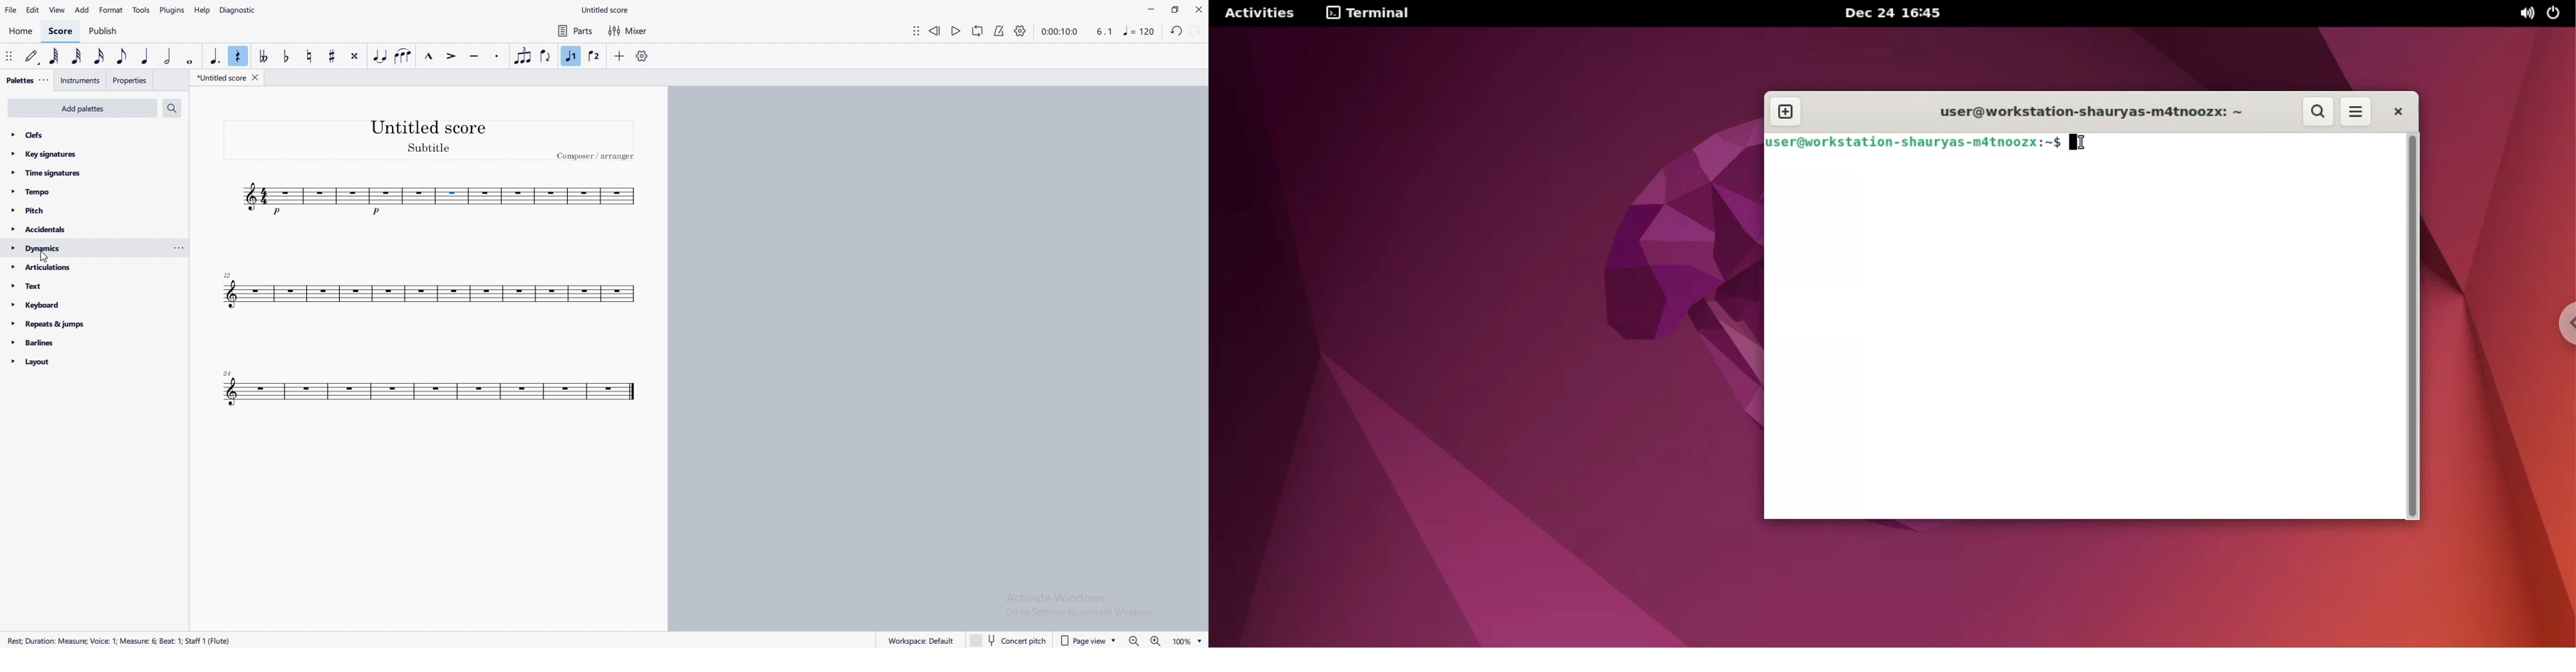 This screenshot has width=2576, height=672. Describe the element at coordinates (332, 56) in the screenshot. I see `toggle sharp` at that location.